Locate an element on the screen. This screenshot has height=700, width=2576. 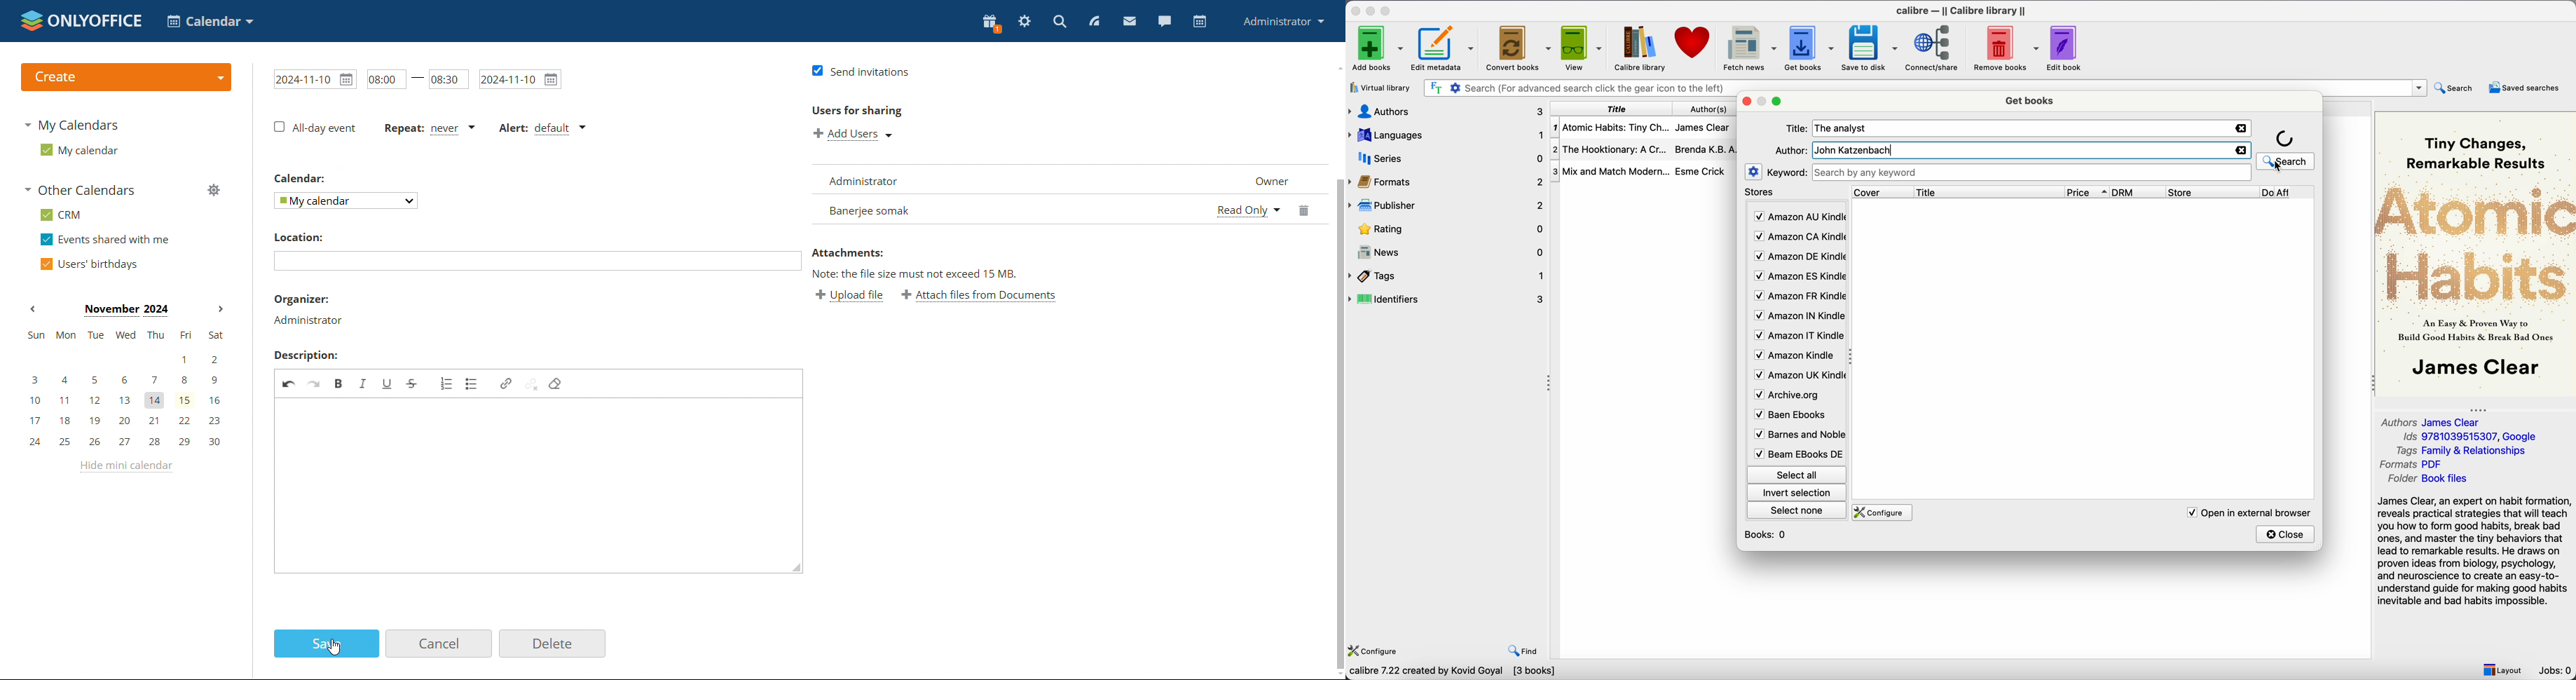
Barnes and Noble is located at coordinates (1796, 436).